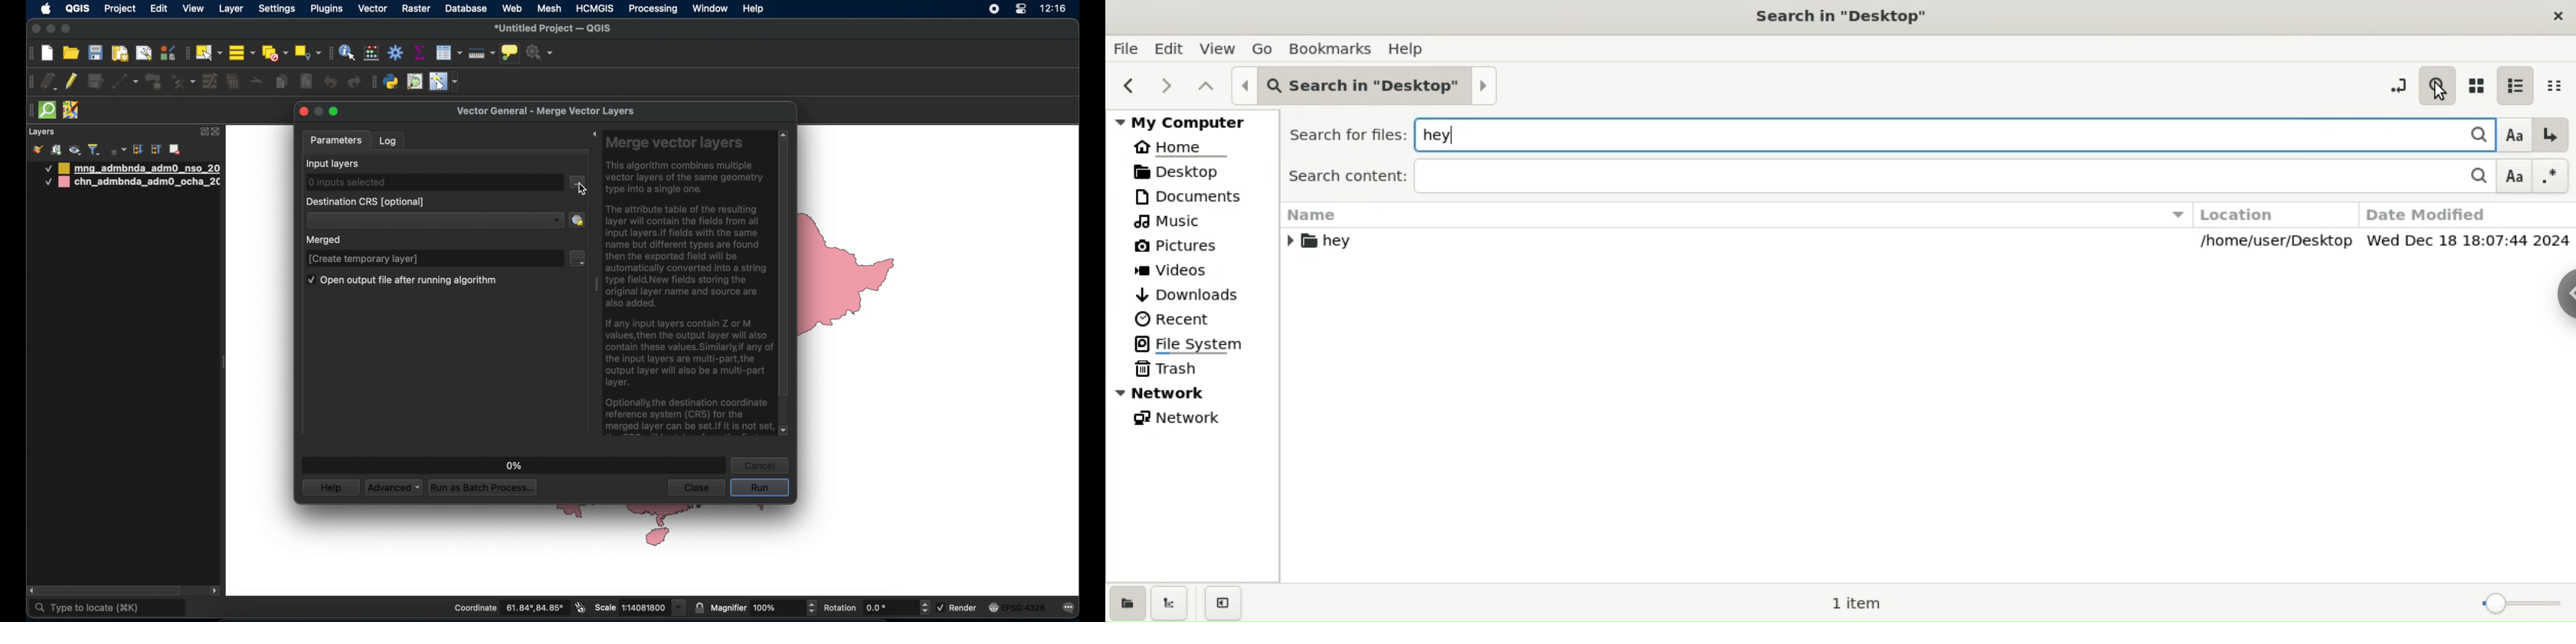 The image size is (2576, 644). I want to click on drag handle, so click(28, 111).